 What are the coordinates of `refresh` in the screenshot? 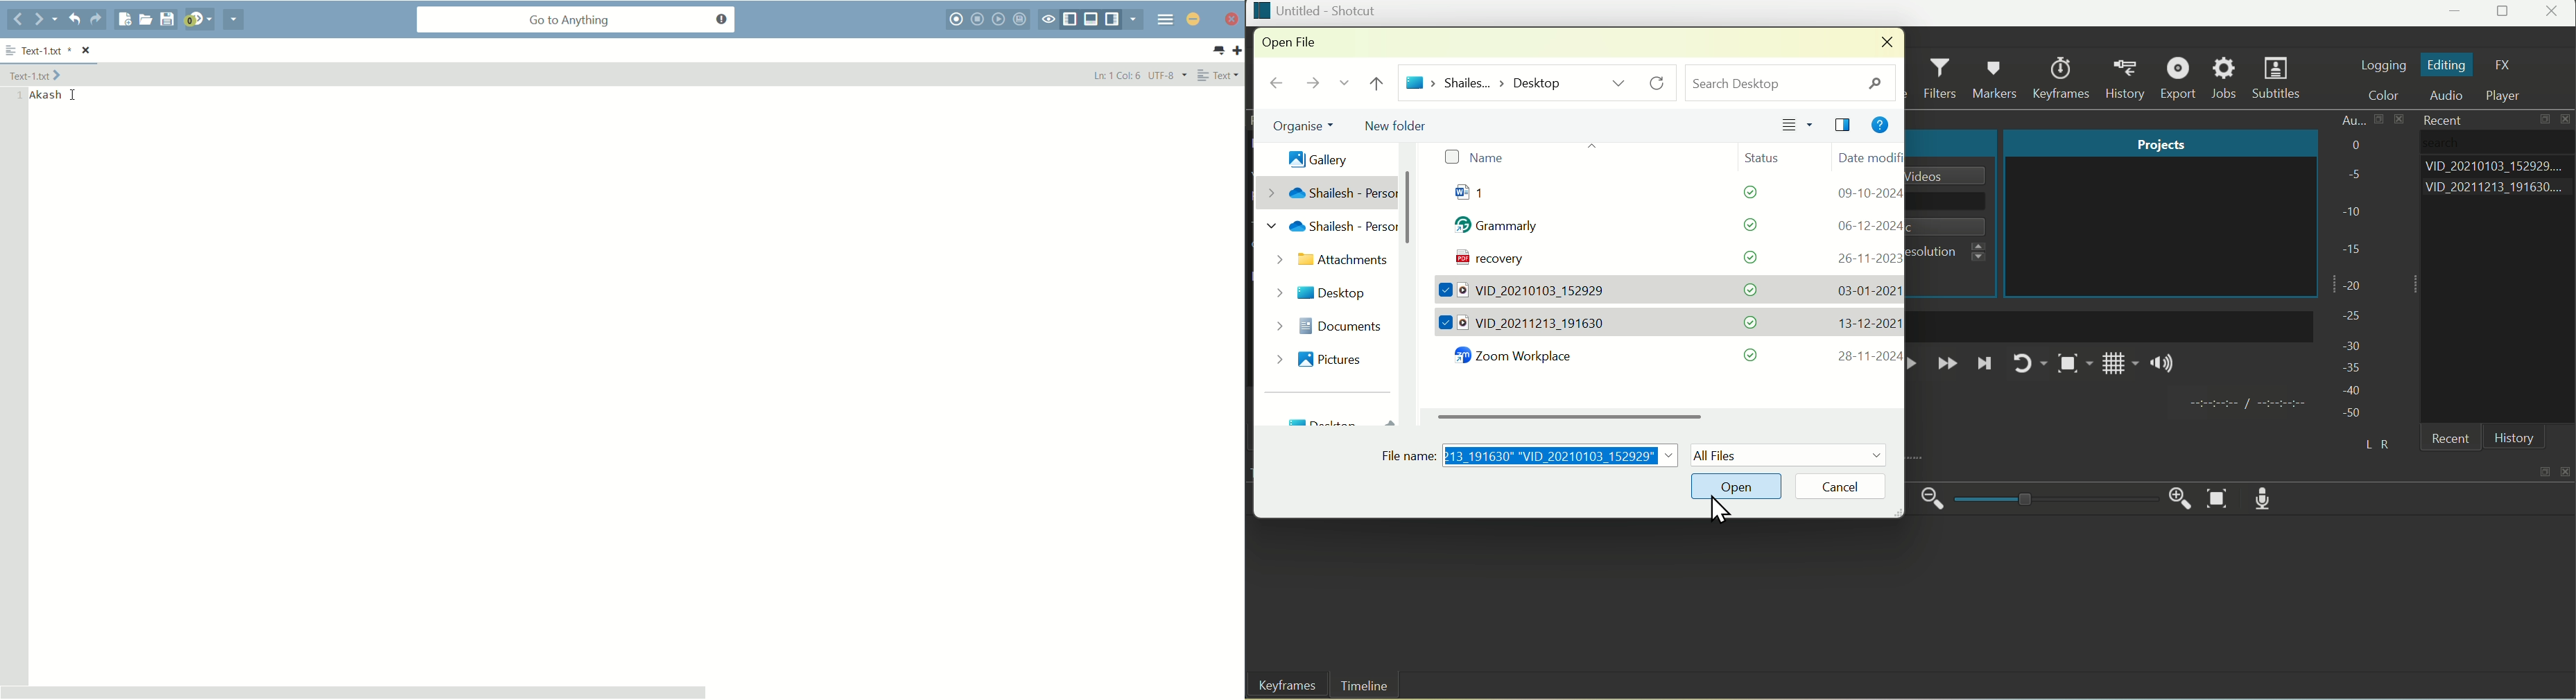 It's located at (1660, 83).